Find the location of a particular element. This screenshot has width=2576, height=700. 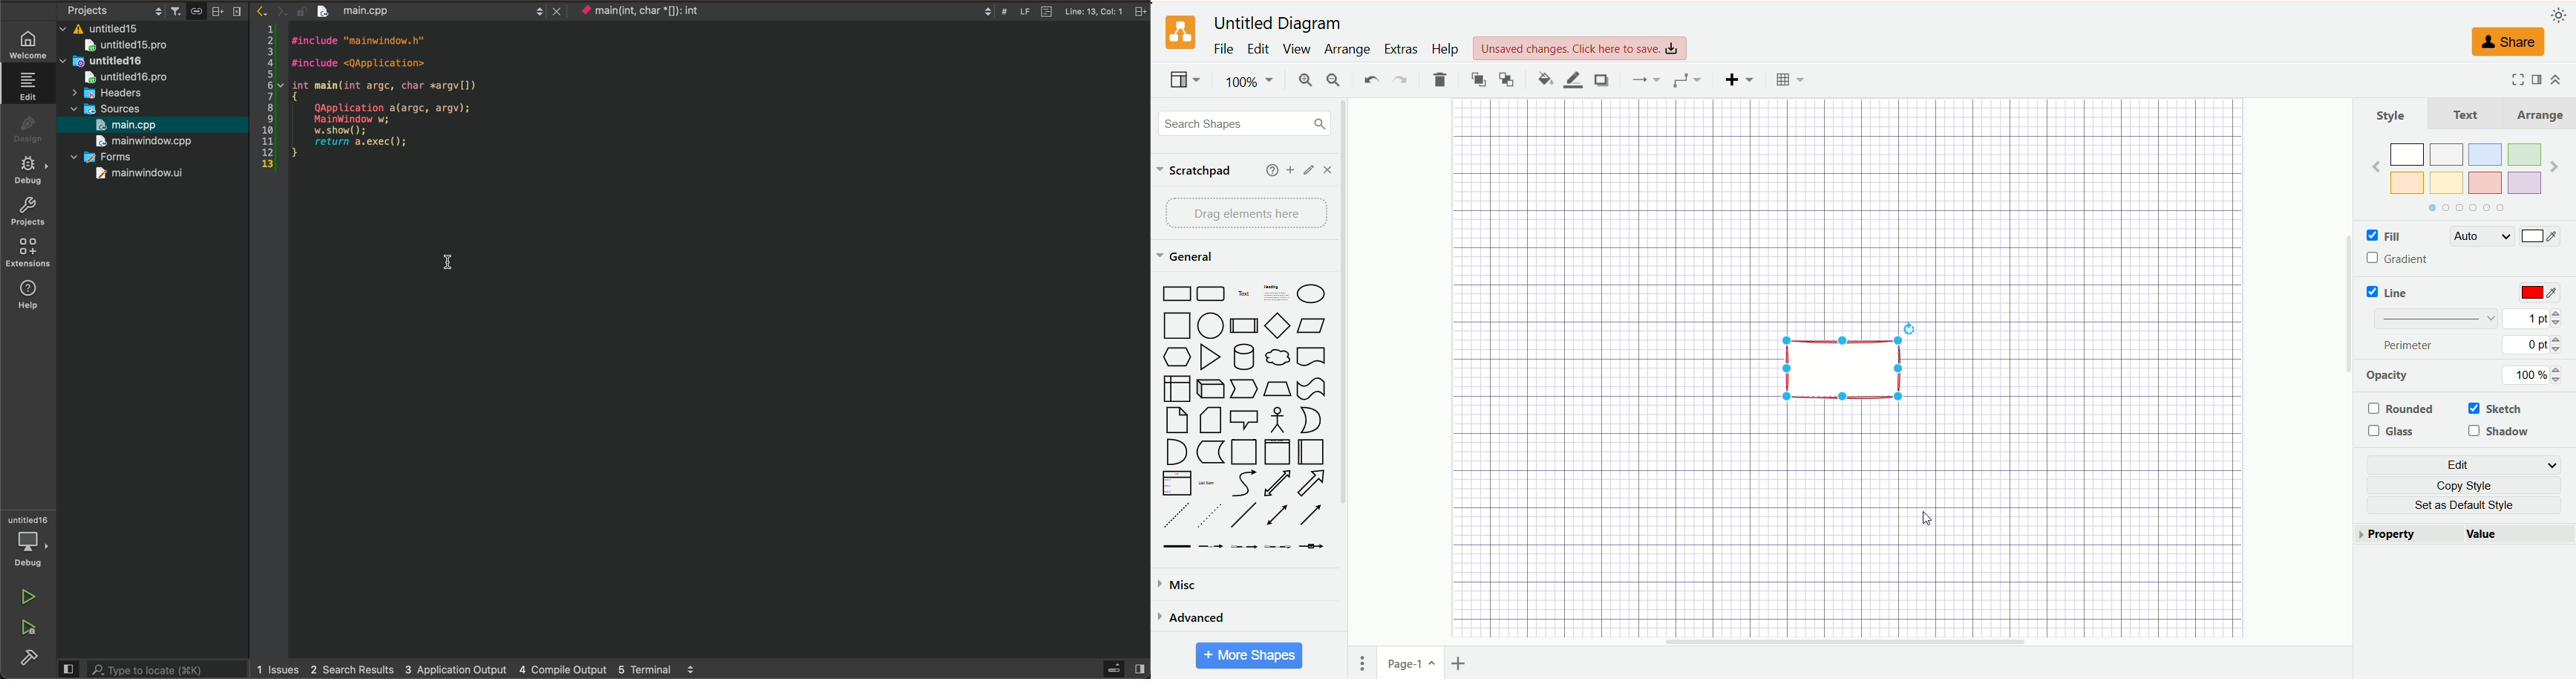

opacity is located at coordinates (2387, 377).